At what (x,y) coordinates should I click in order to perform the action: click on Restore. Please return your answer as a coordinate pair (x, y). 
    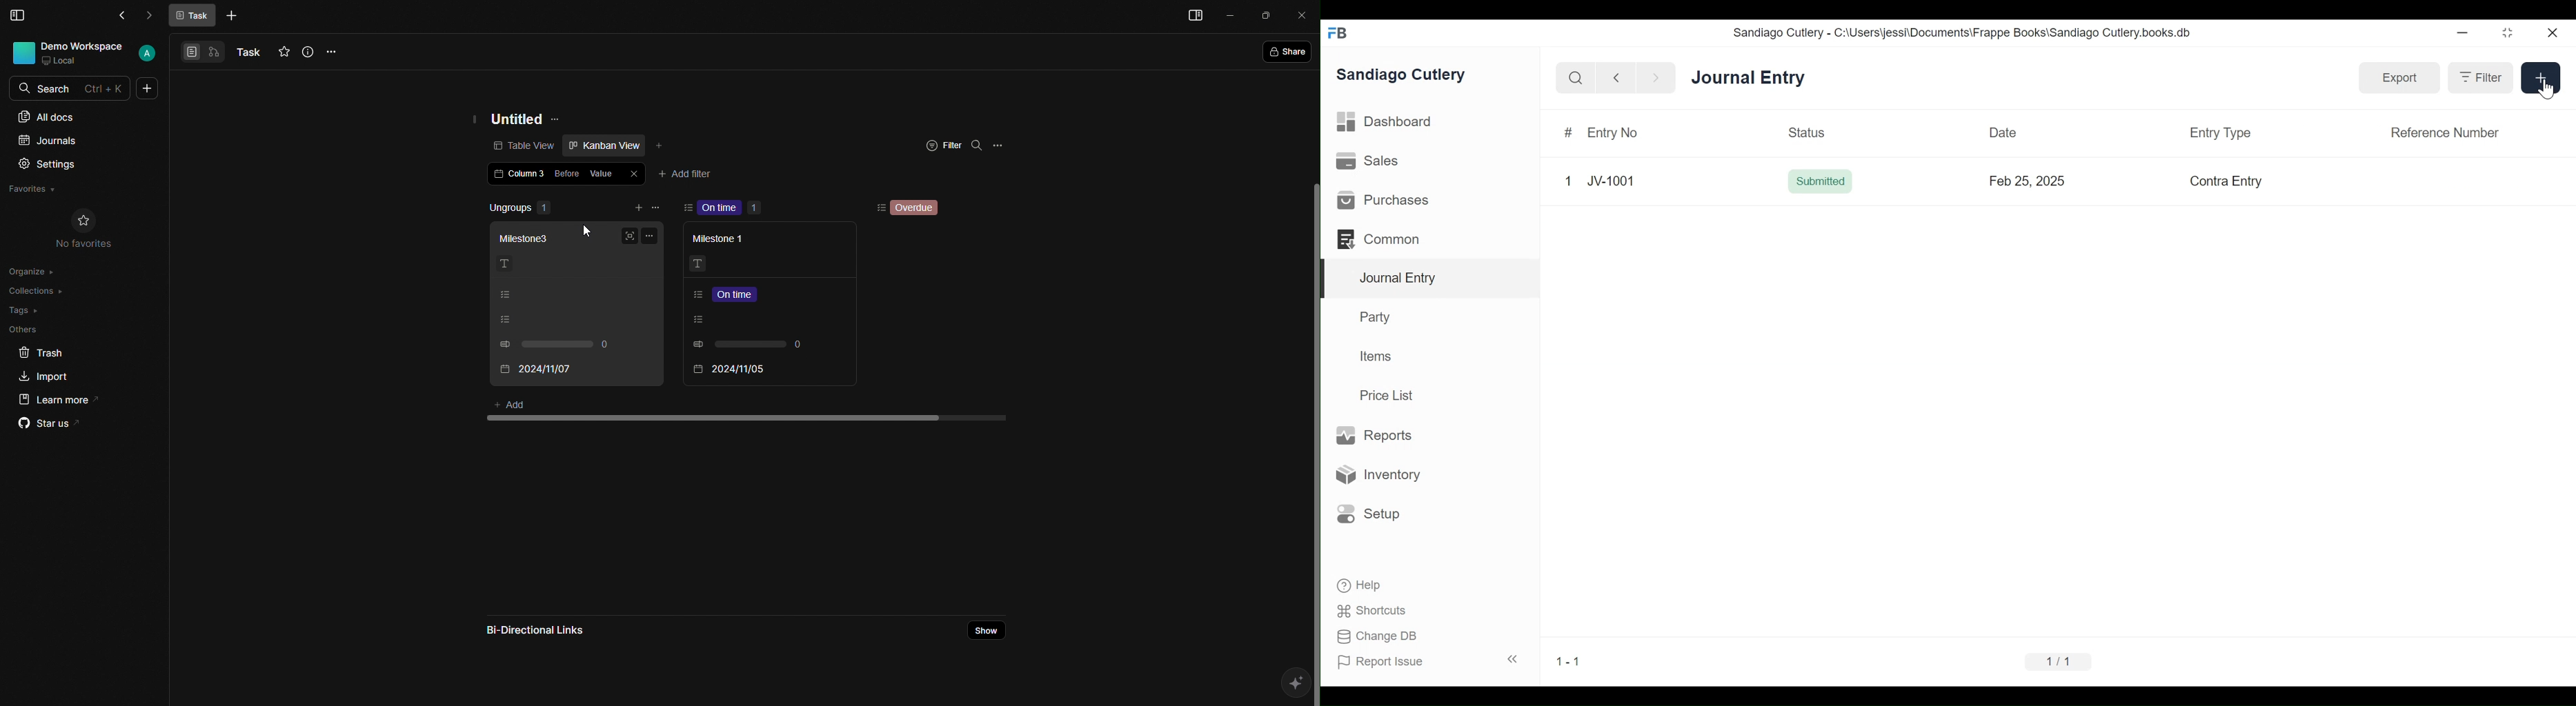
    Looking at the image, I should click on (2508, 34).